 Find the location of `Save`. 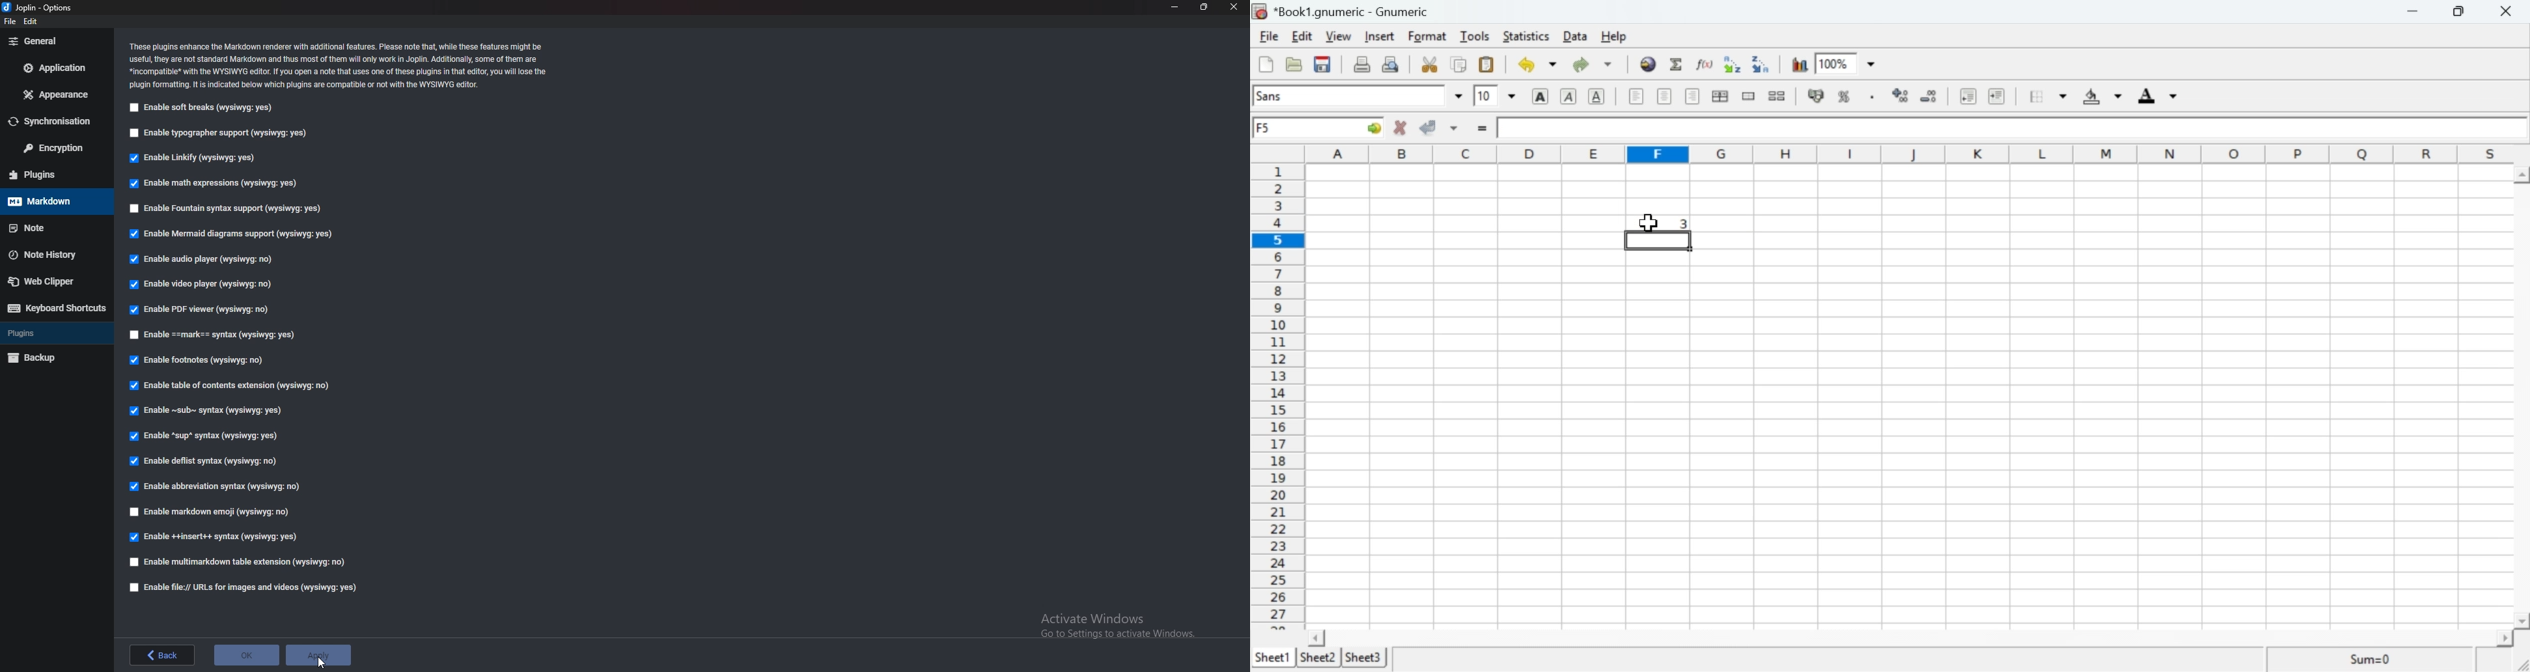

Save is located at coordinates (1323, 64).